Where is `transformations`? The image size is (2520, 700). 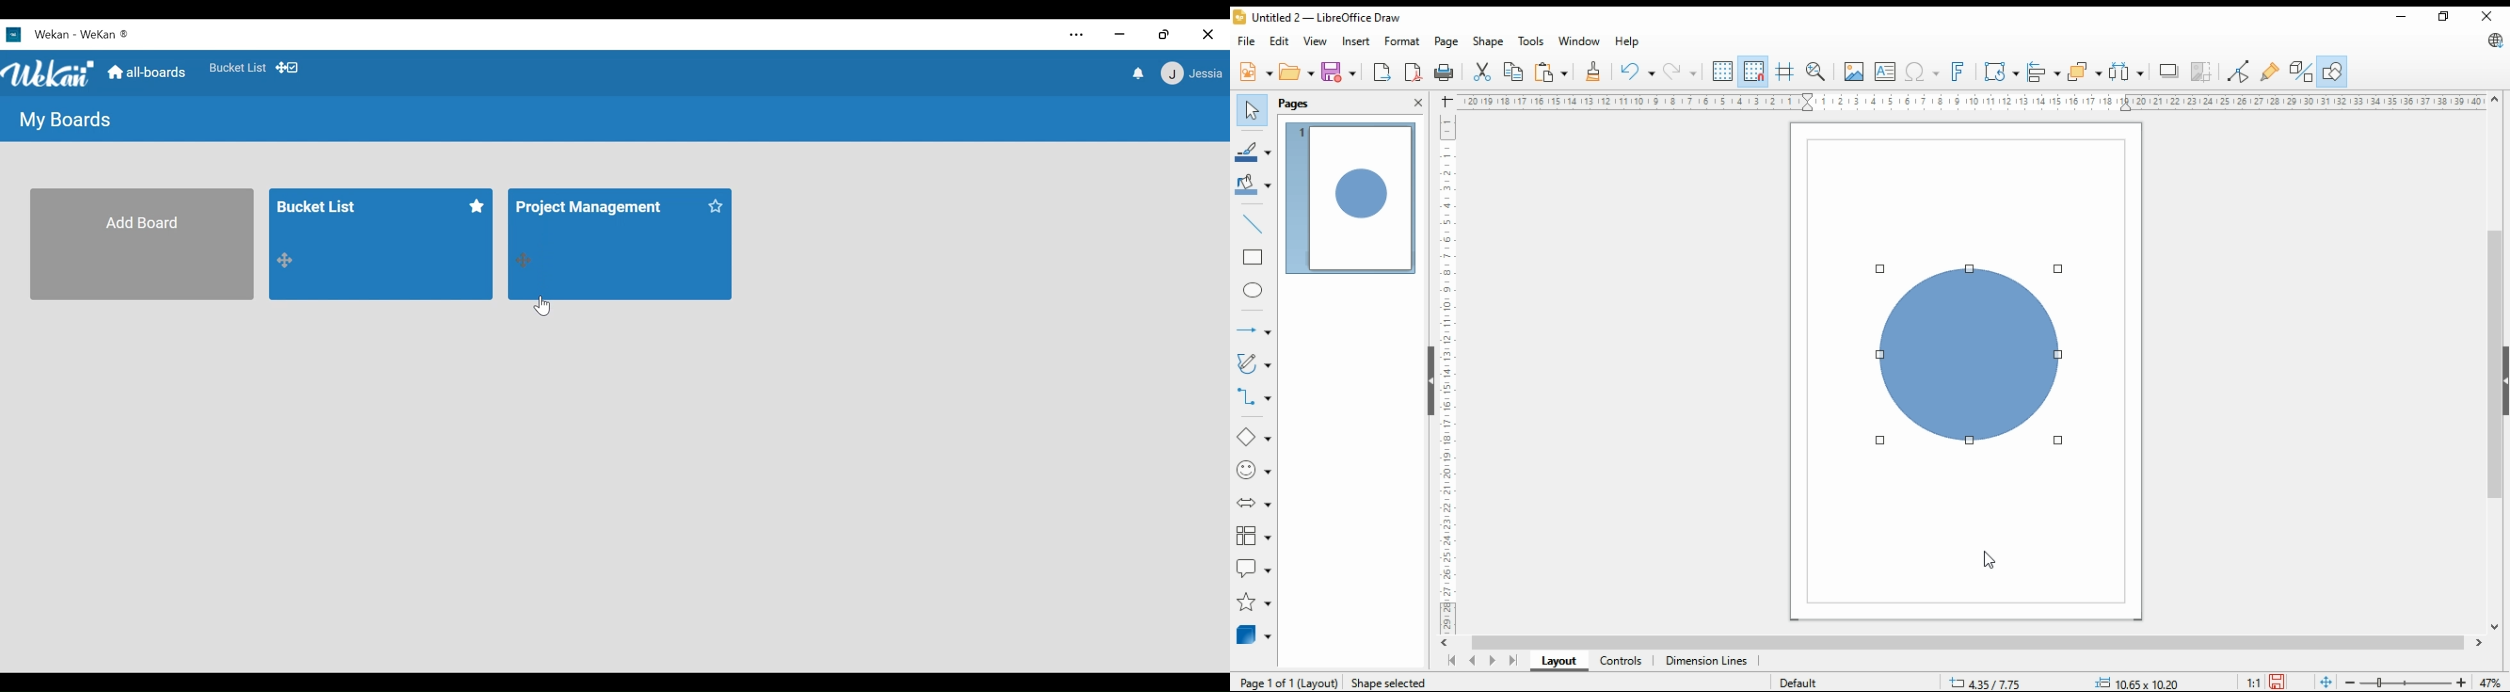 transformations is located at coordinates (2001, 71).